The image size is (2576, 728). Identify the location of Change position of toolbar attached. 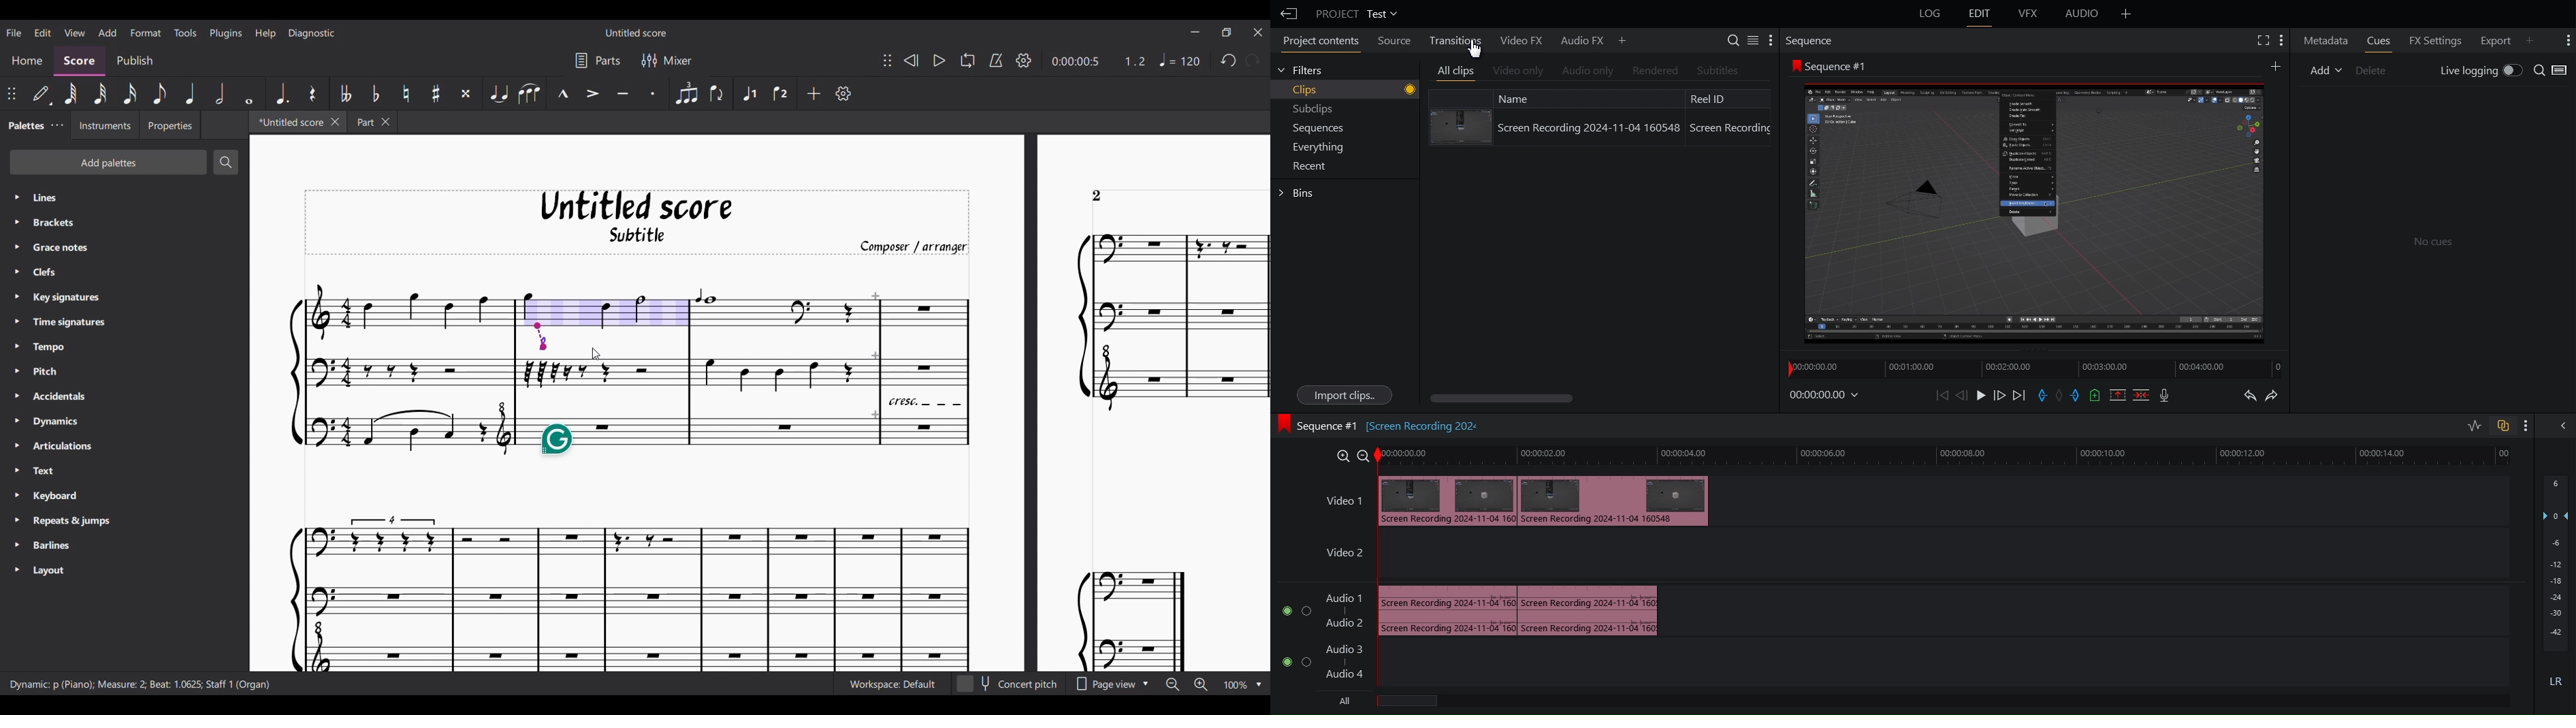
(11, 93).